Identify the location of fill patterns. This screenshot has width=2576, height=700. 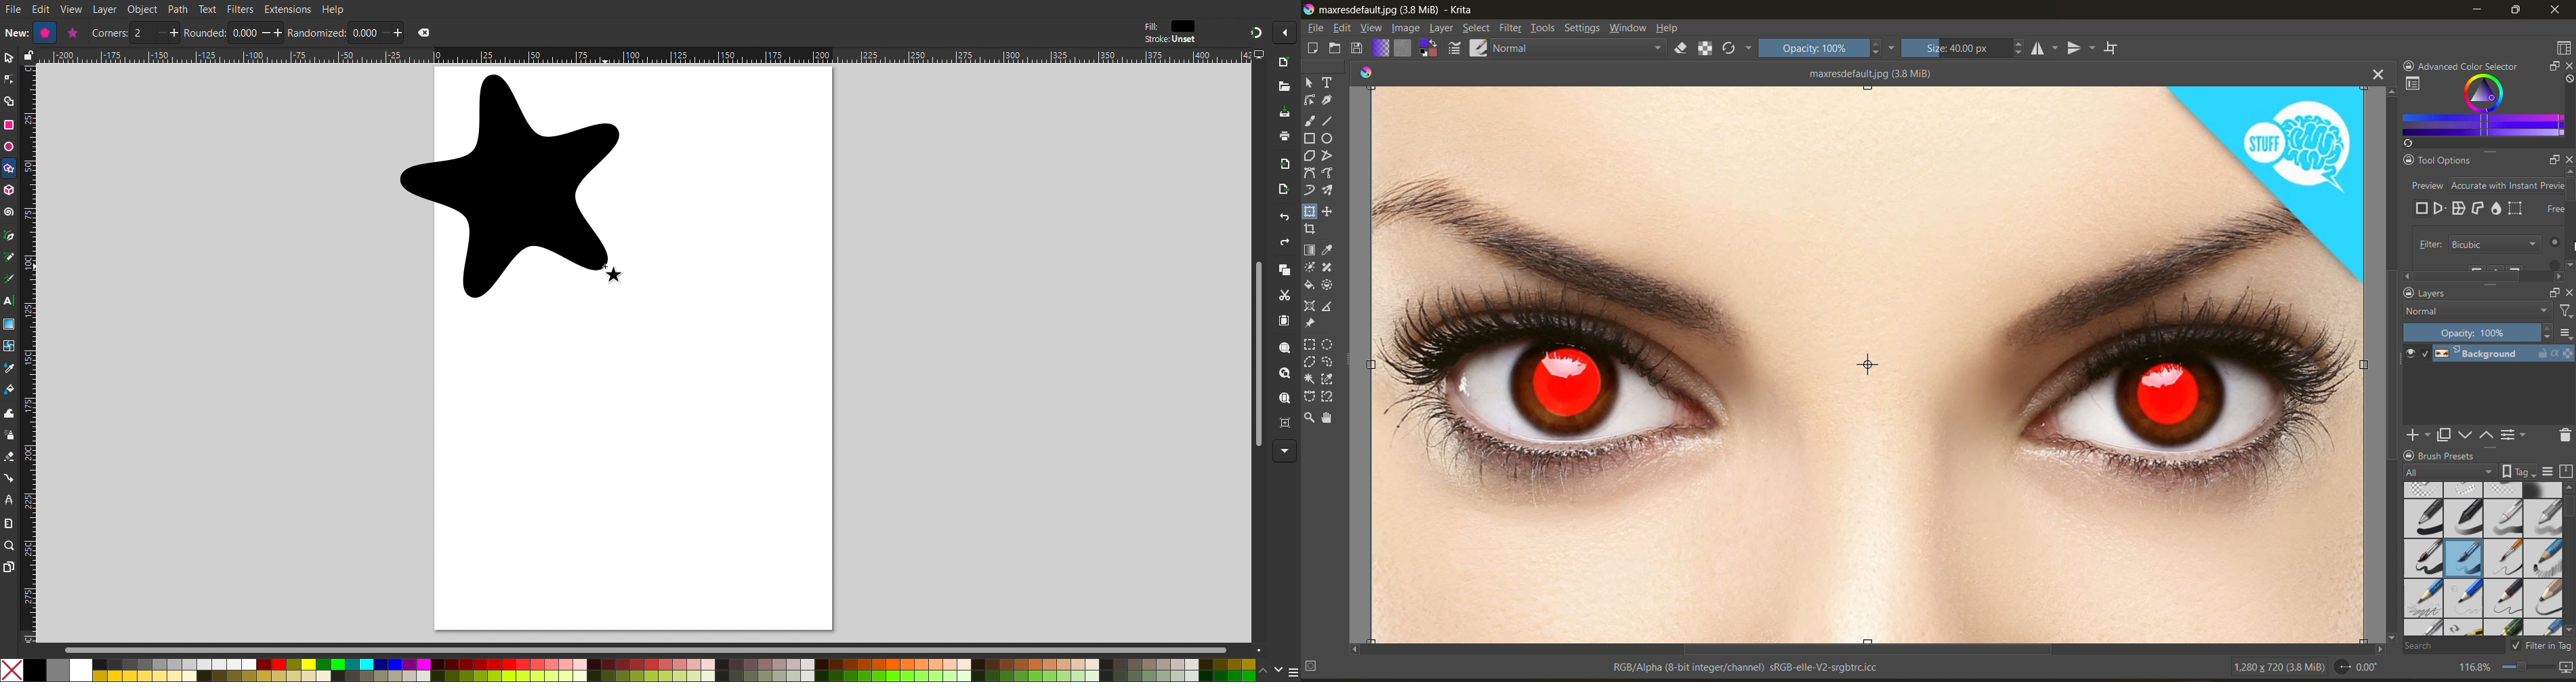
(1405, 49).